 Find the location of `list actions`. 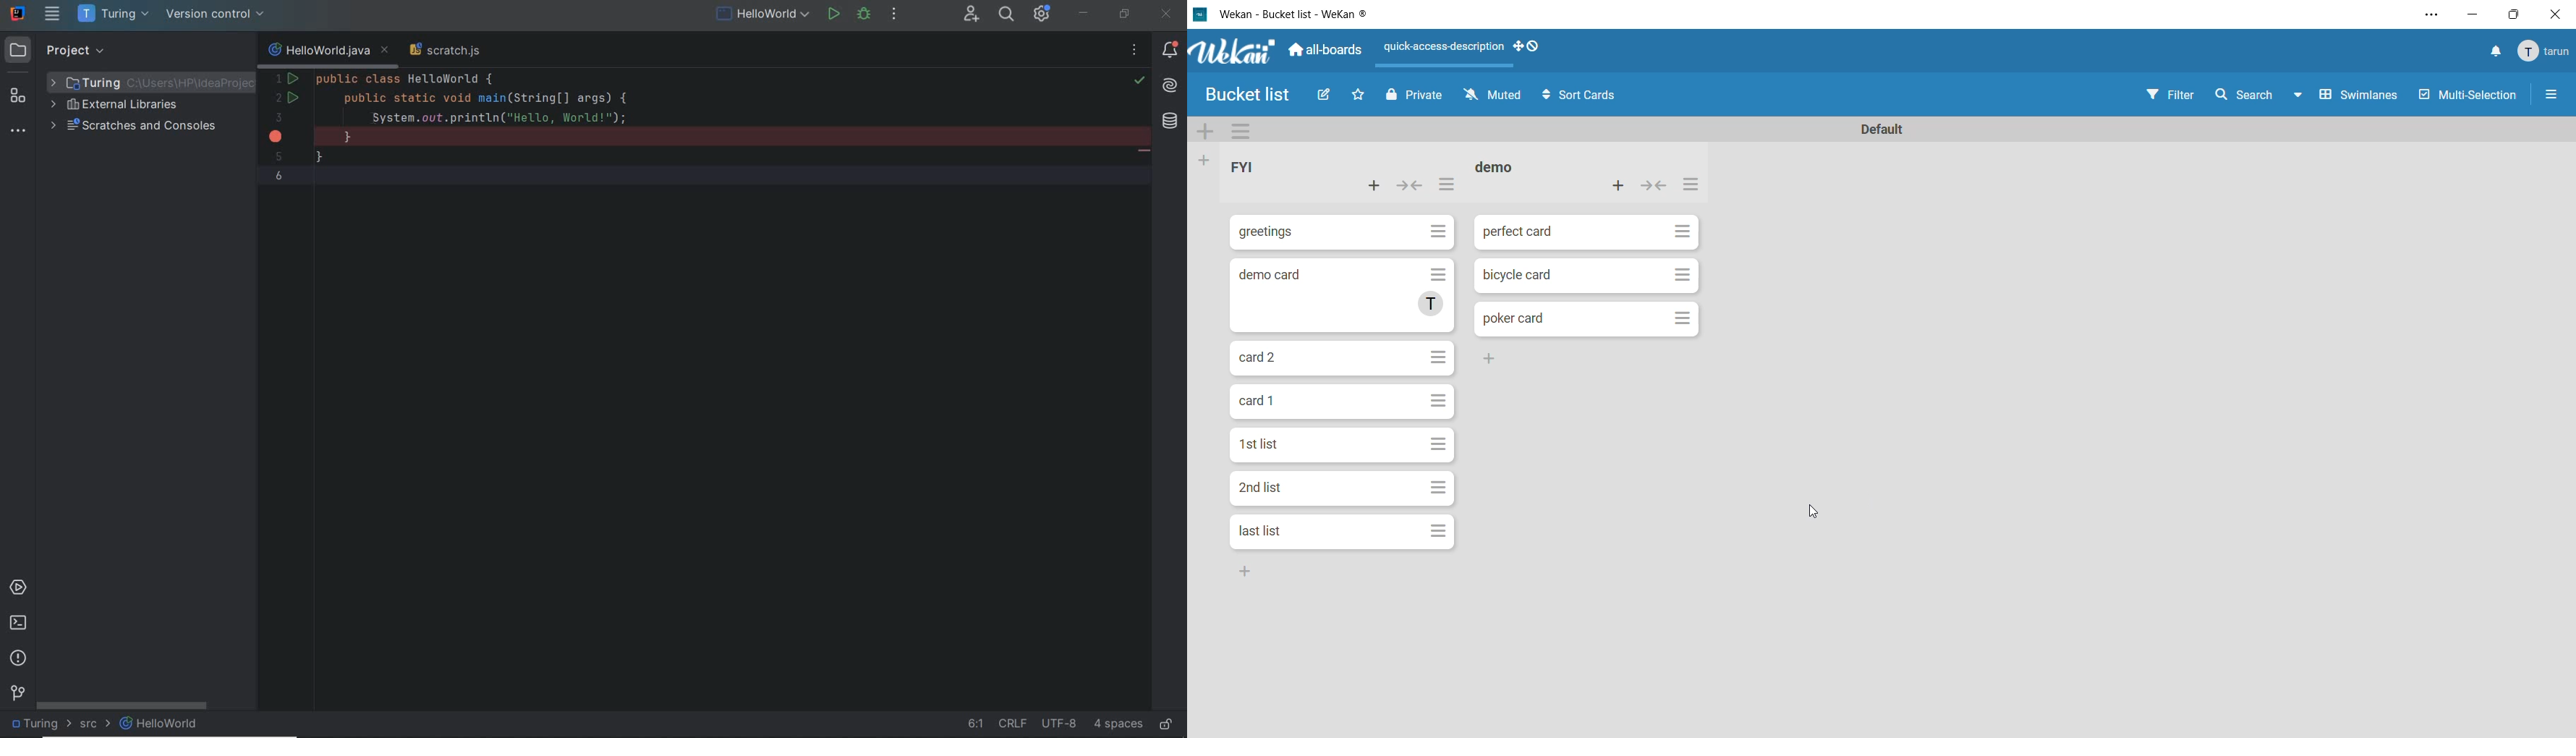

list actions is located at coordinates (1446, 187).